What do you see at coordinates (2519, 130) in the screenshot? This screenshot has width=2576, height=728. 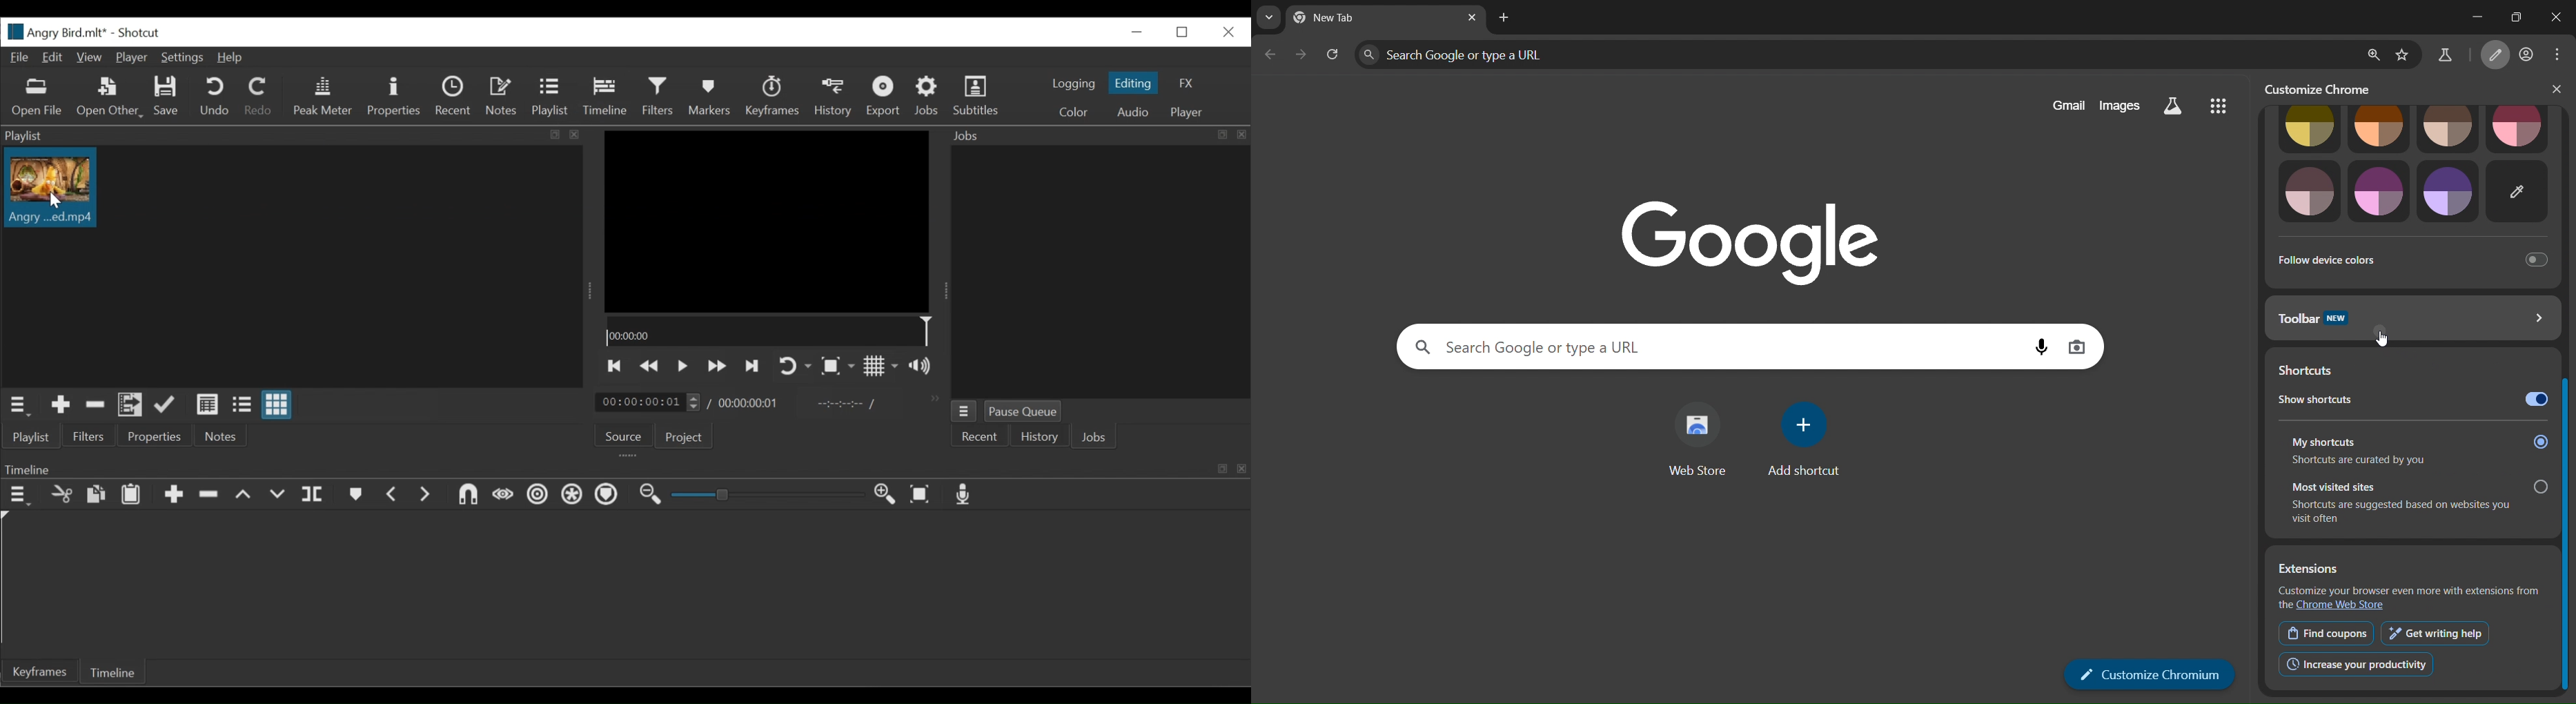 I see `theme` at bounding box center [2519, 130].